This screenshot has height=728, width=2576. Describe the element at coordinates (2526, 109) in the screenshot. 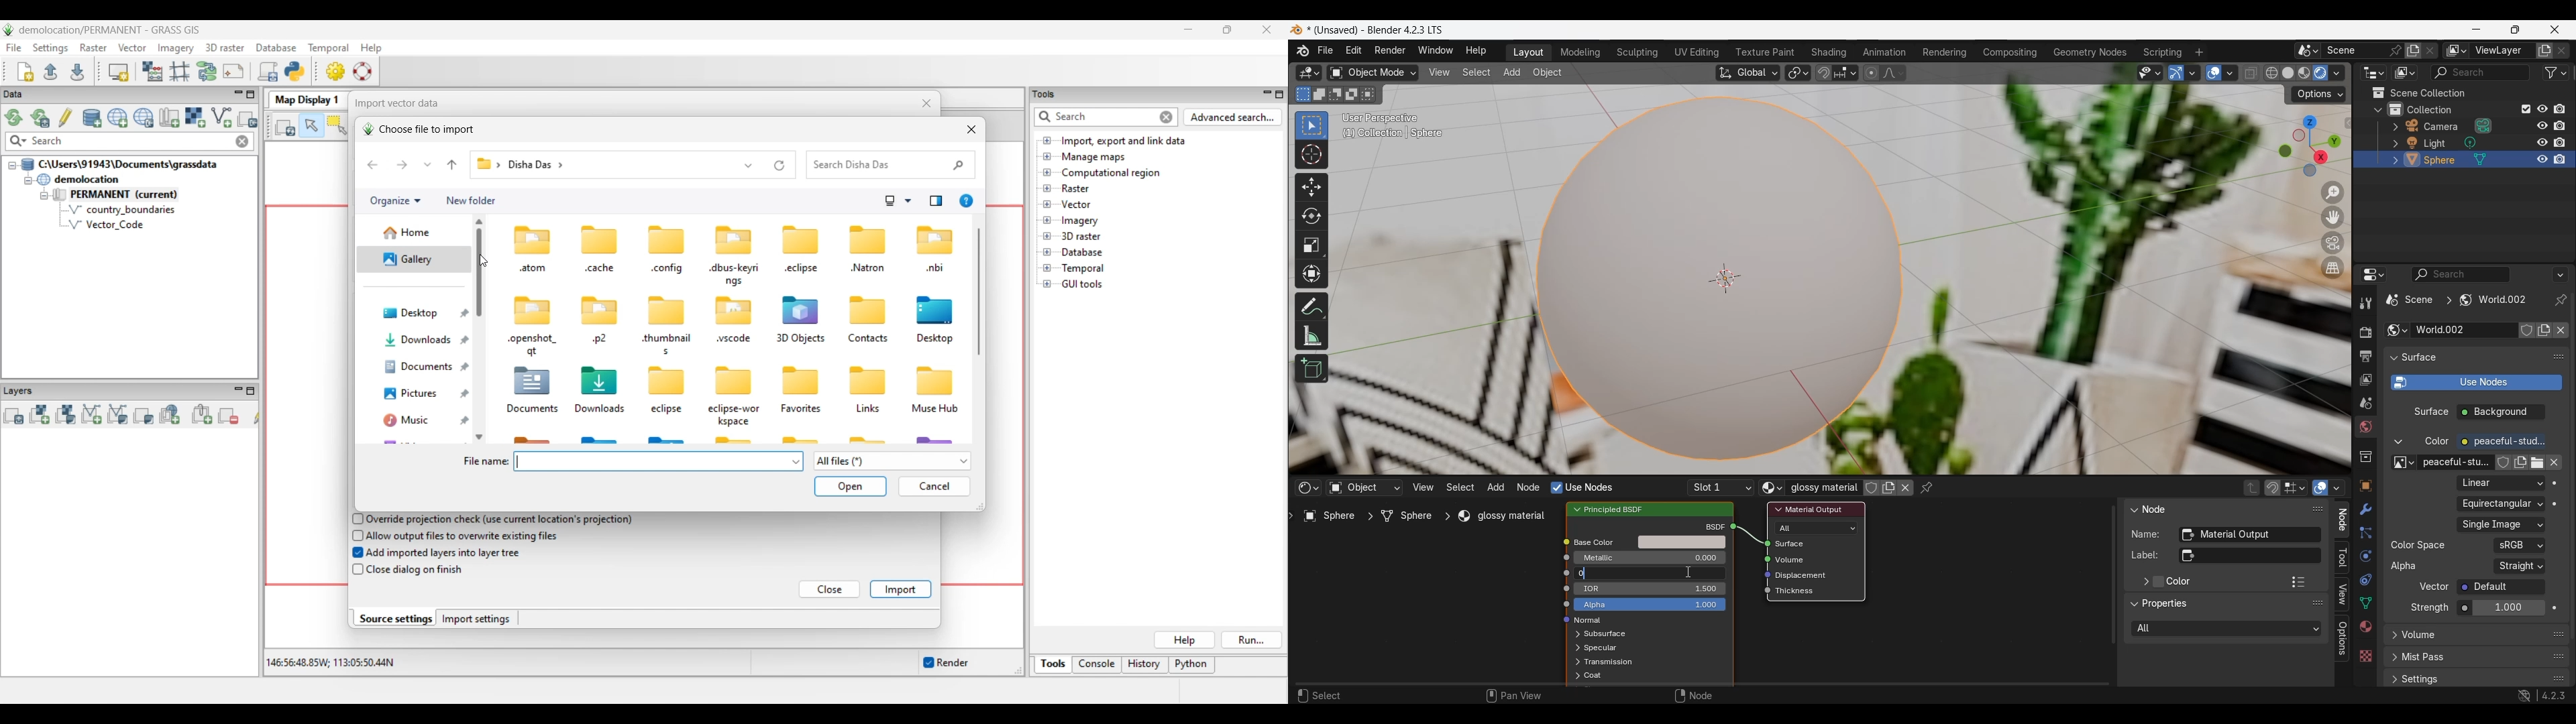

I see `Exclude from view layer` at that location.